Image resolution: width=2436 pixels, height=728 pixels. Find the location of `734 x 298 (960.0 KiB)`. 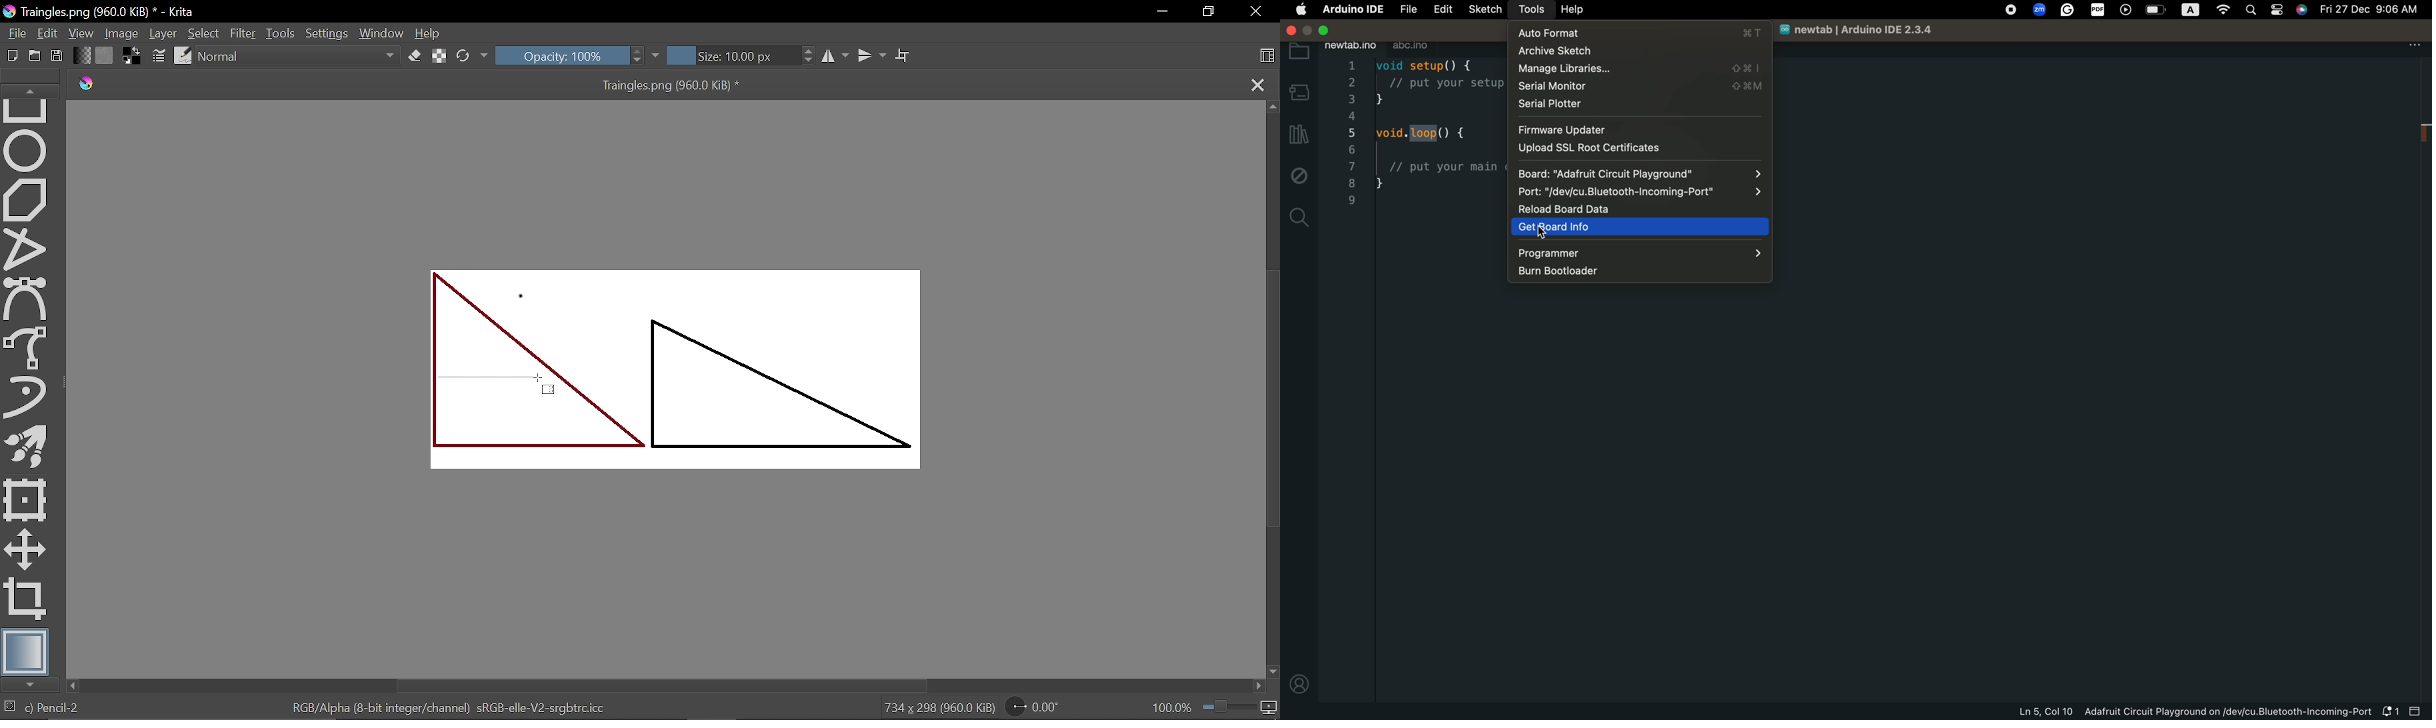

734 x 298 (960.0 KiB) is located at coordinates (938, 708).